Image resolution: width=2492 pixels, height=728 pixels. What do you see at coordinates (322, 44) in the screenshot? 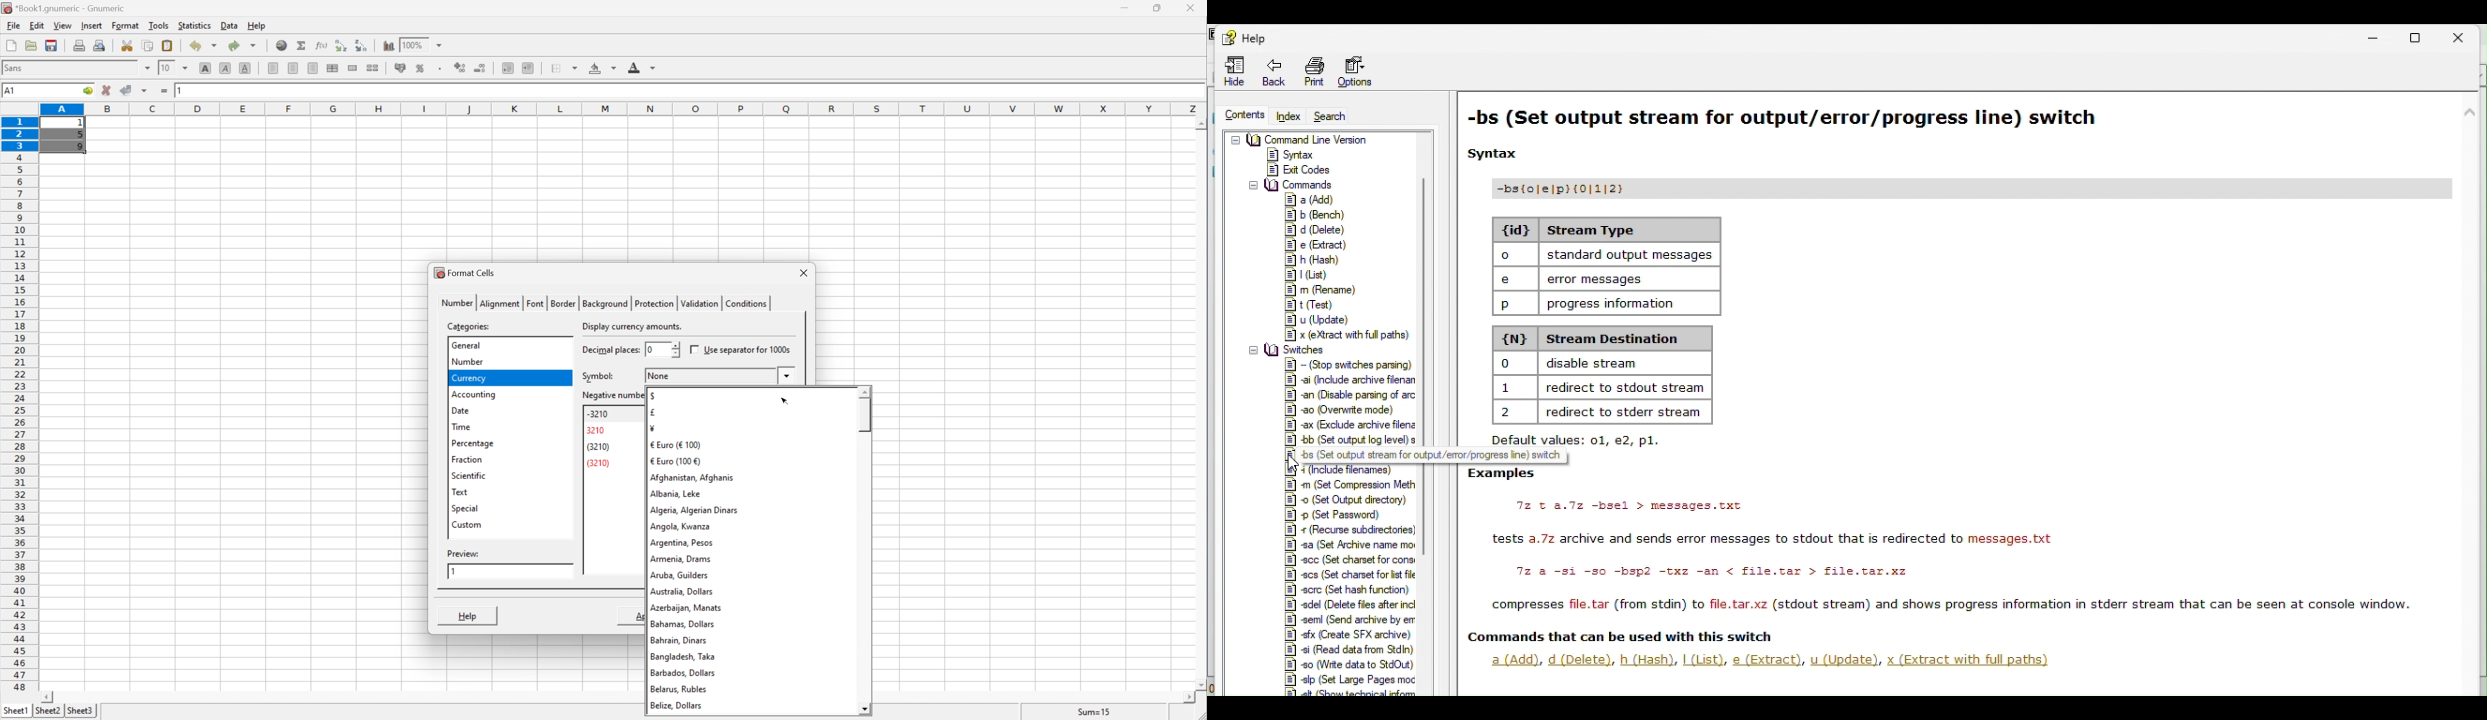
I see `edit function in current cell` at bounding box center [322, 44].